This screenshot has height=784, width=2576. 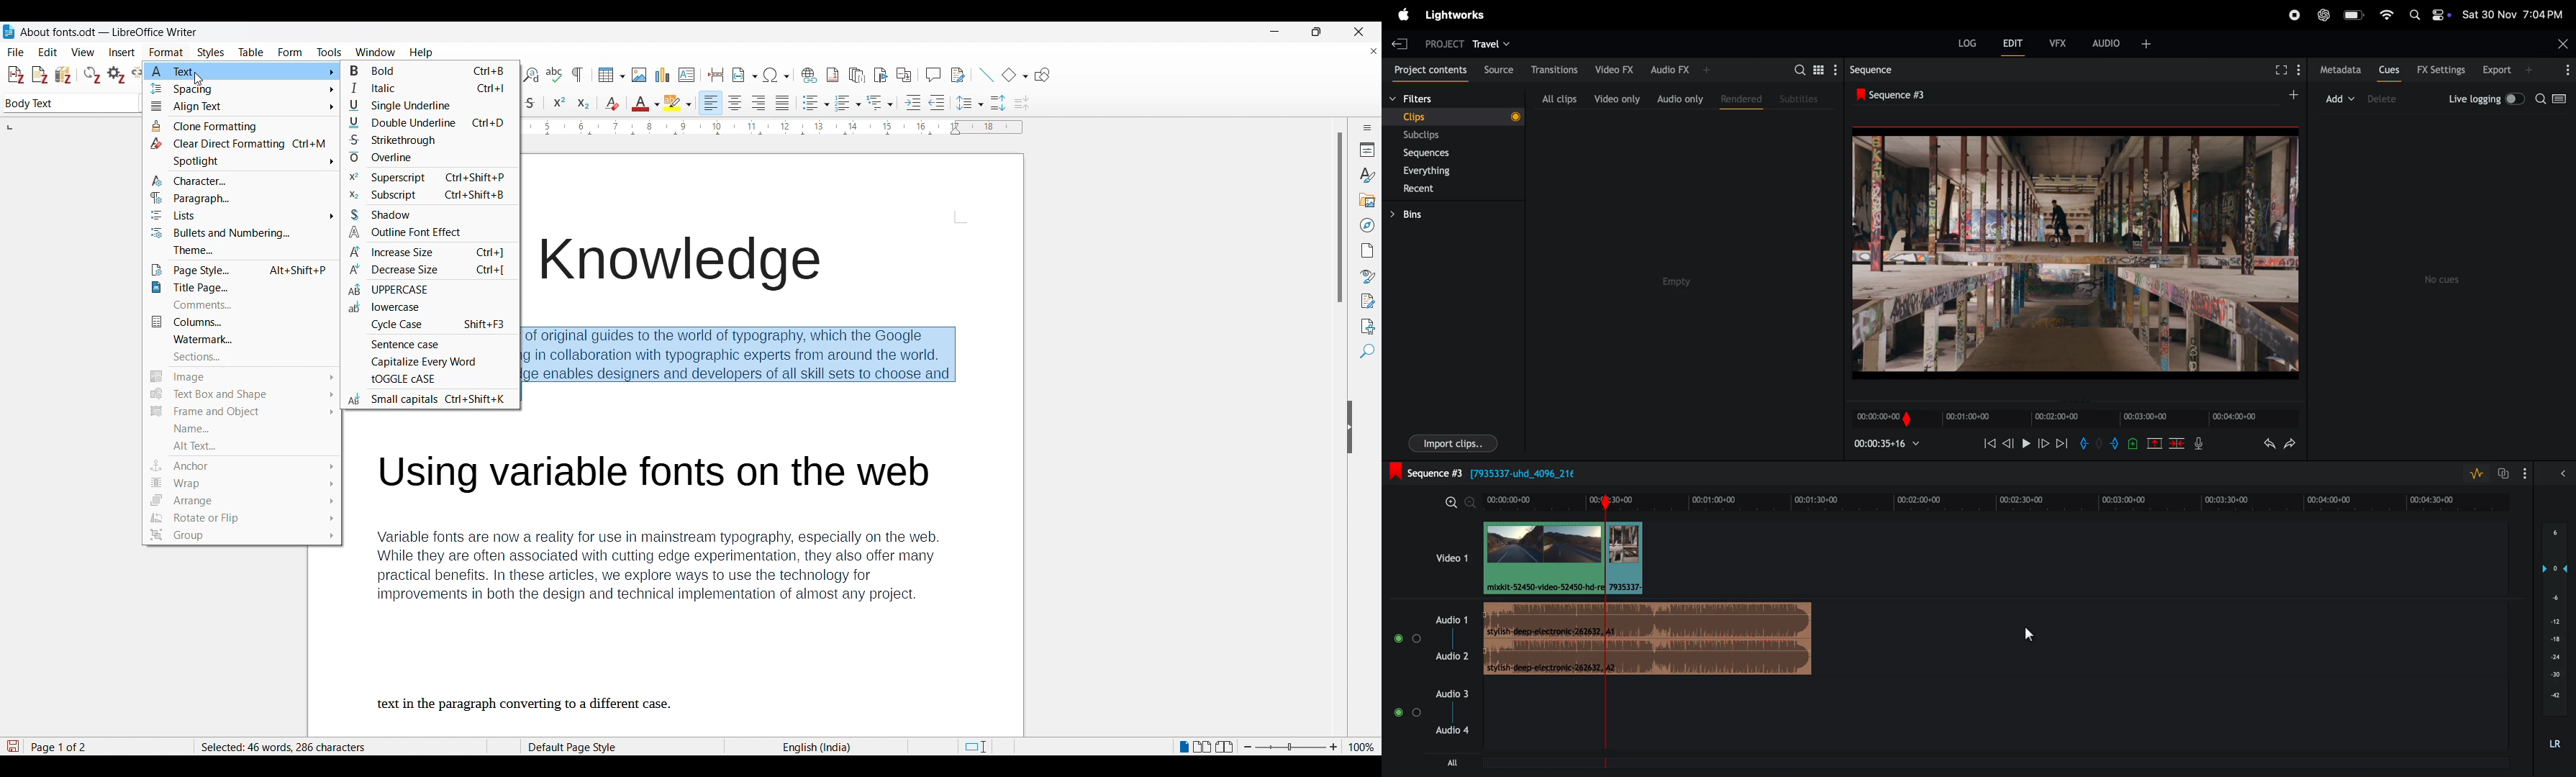 What do you see at coordinates (640, 75) in the screenshot?
I see `Insert image` at bounding box center [640, 75].